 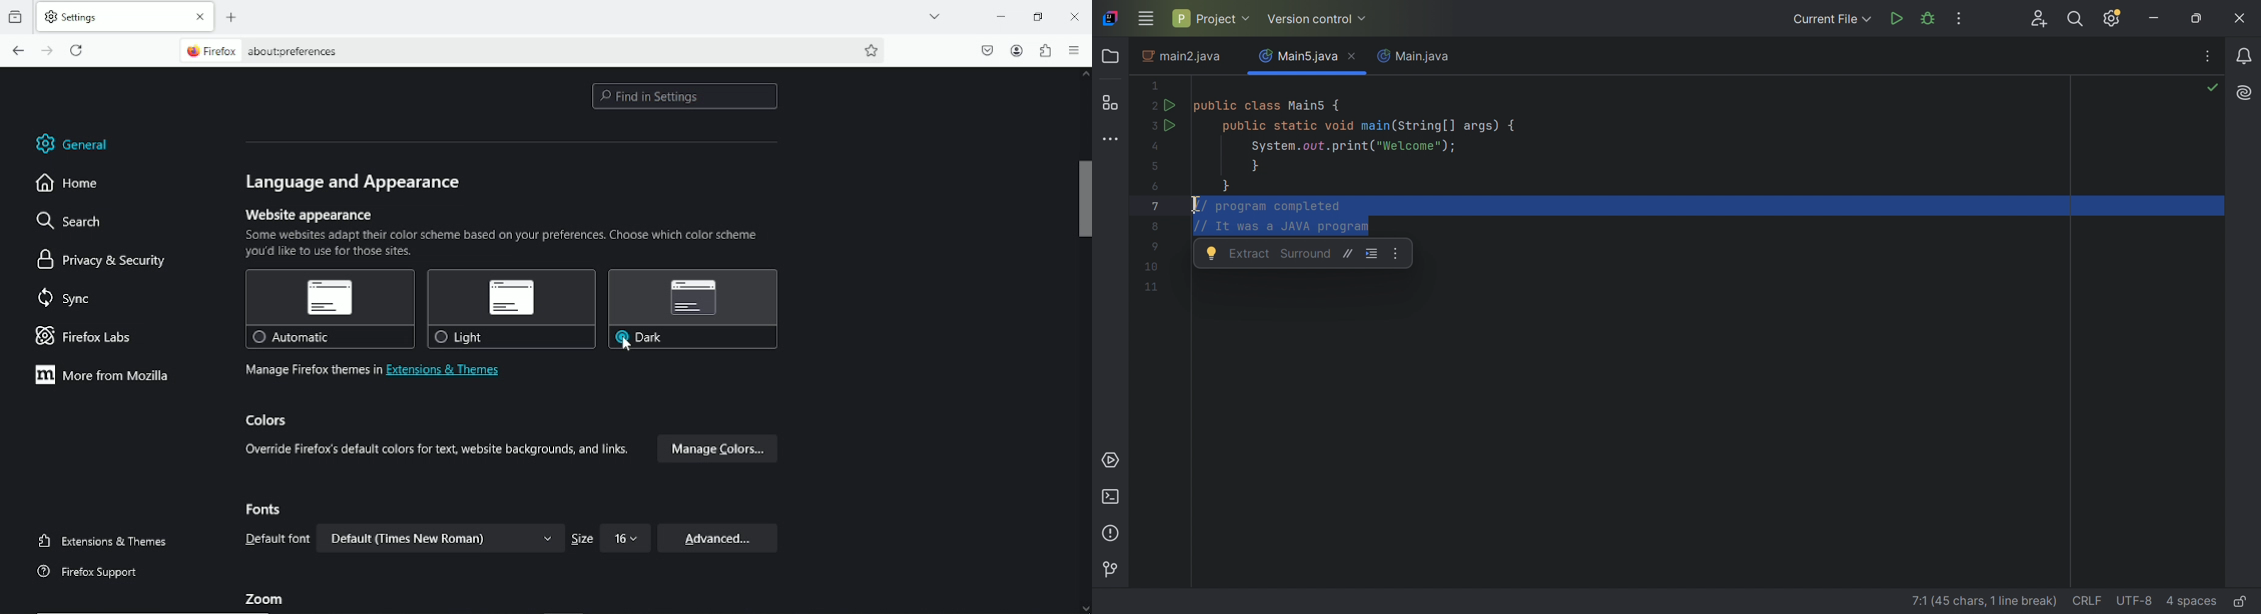 I want to click on Close, so click(x=1355, y=57).